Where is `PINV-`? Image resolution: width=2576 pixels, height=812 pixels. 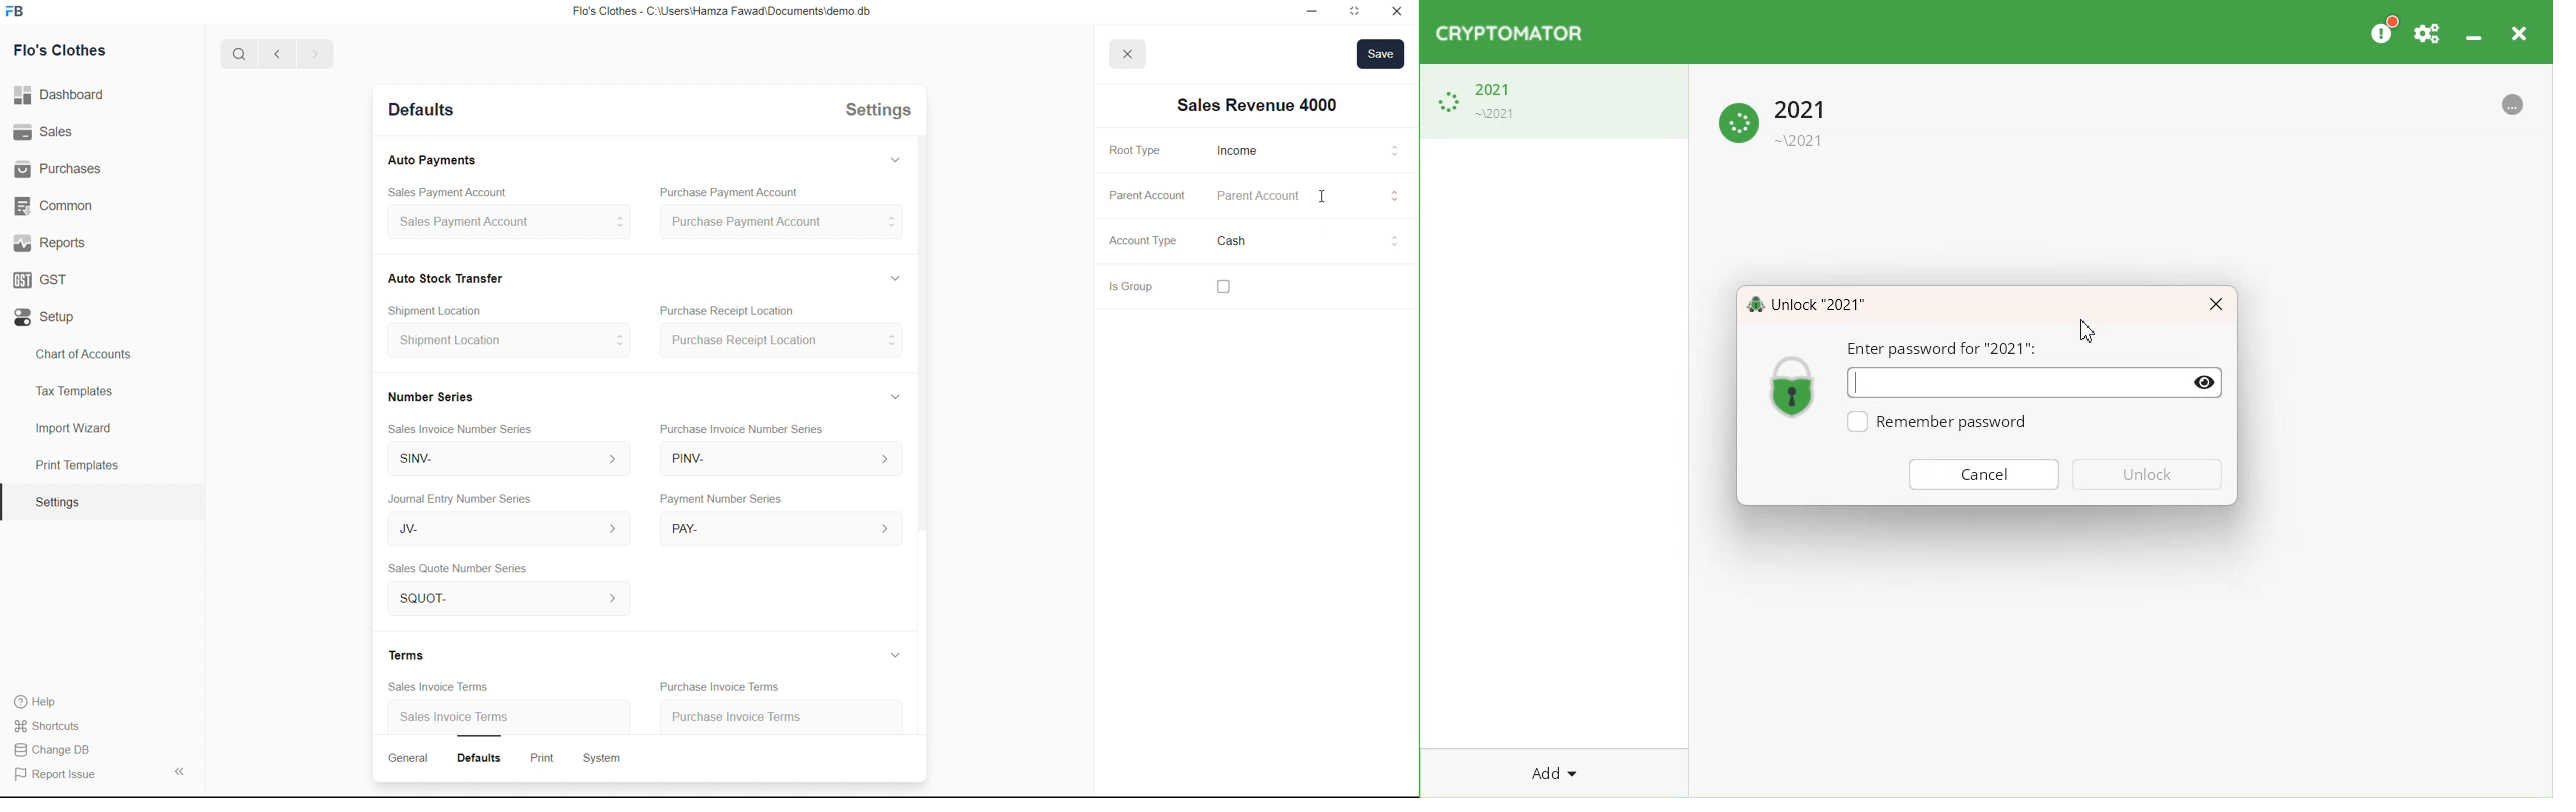 PINV- is located at coordinates (779, 462).